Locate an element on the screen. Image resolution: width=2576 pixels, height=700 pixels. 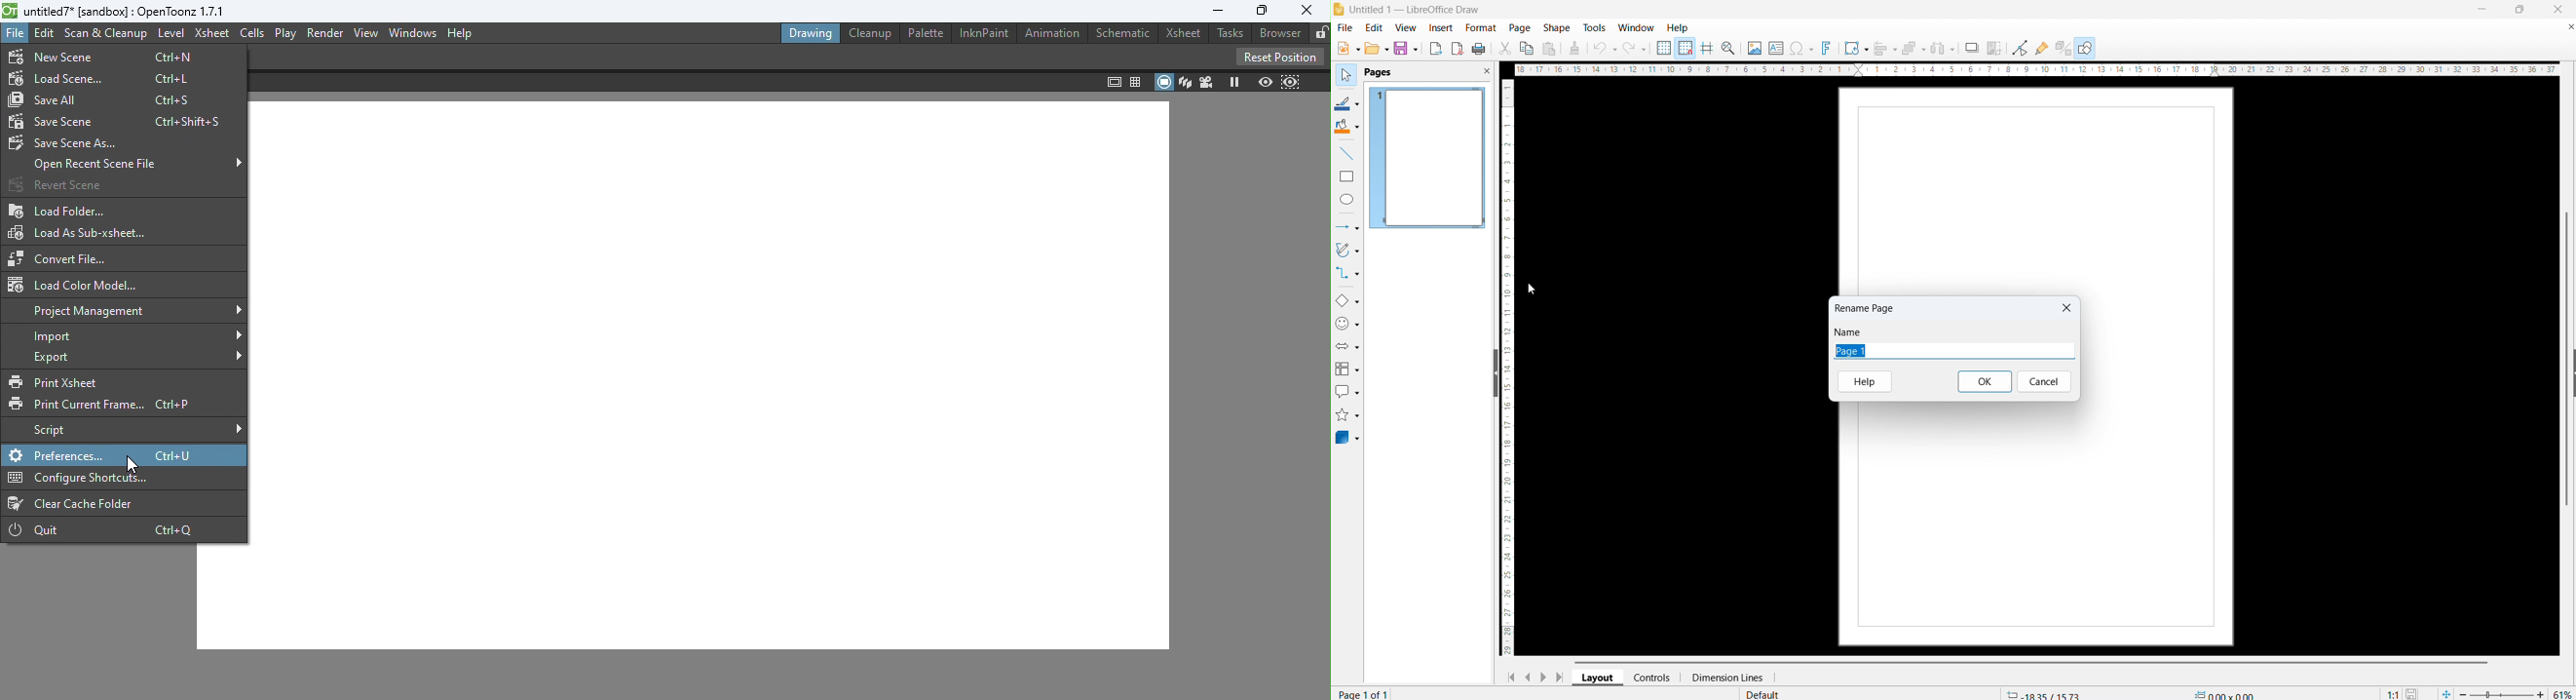
edit is located at coordinates (1373, 28).